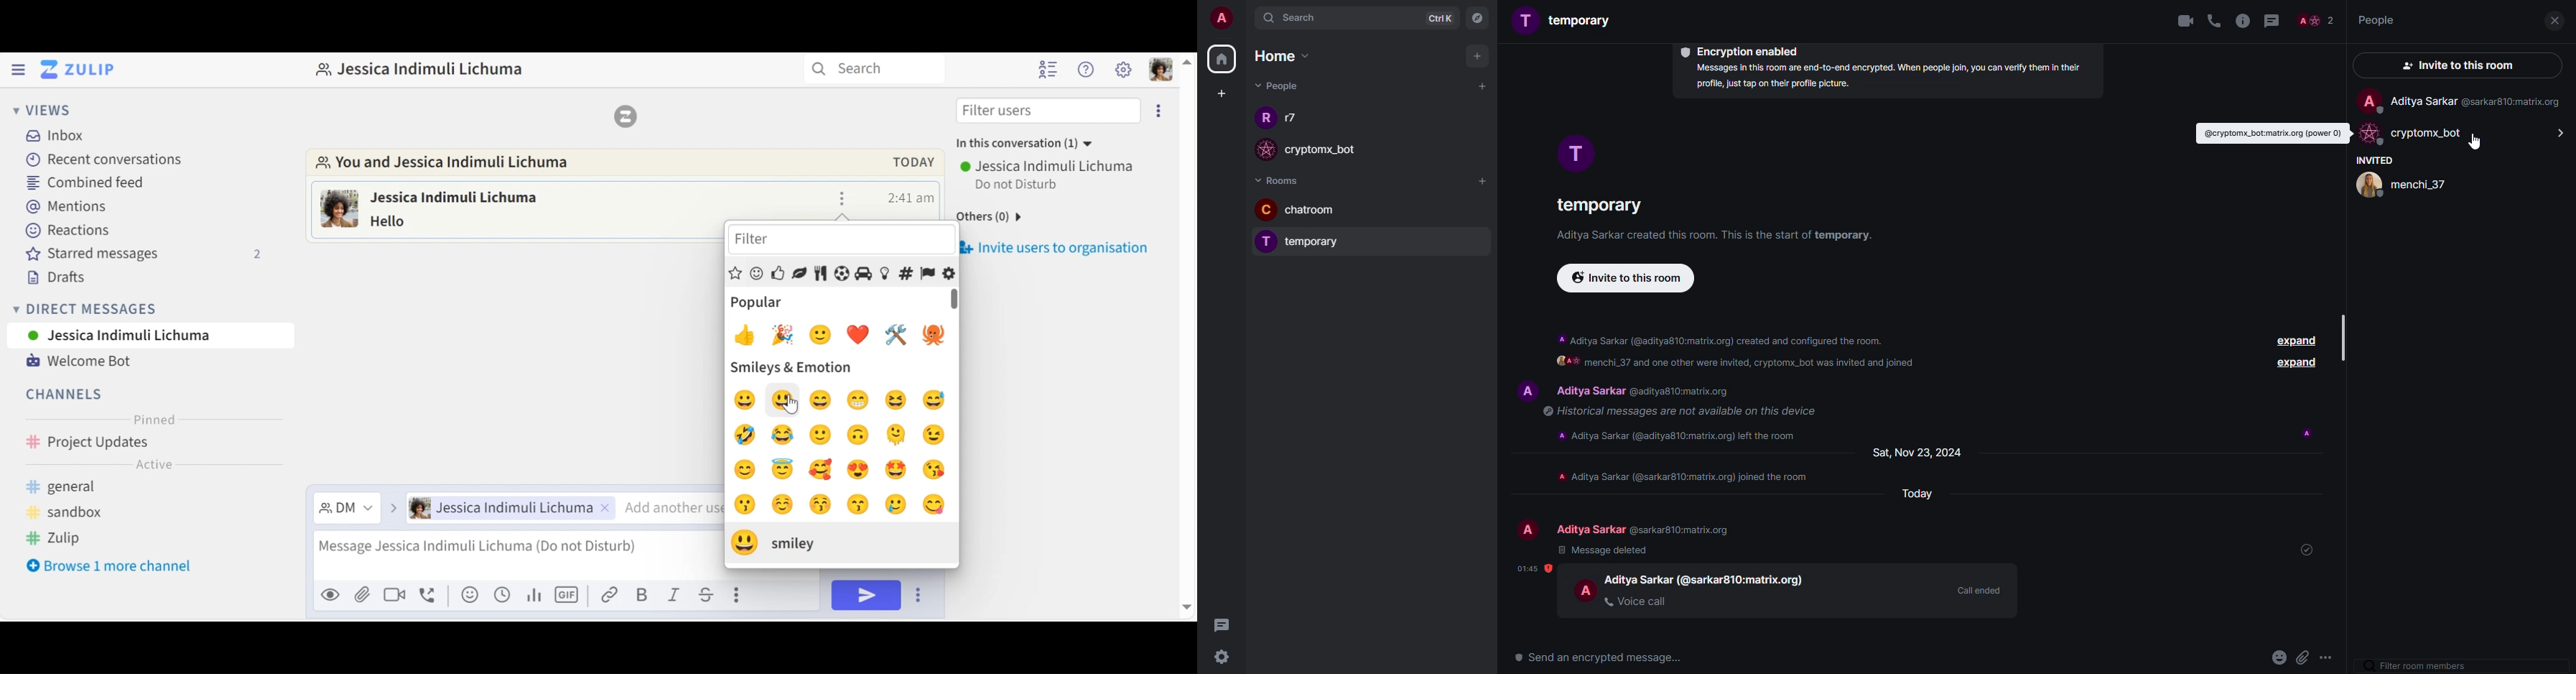 The width and height of the screenshot is (2576, 700). I want to click on selected emoji, so click(772, 541).